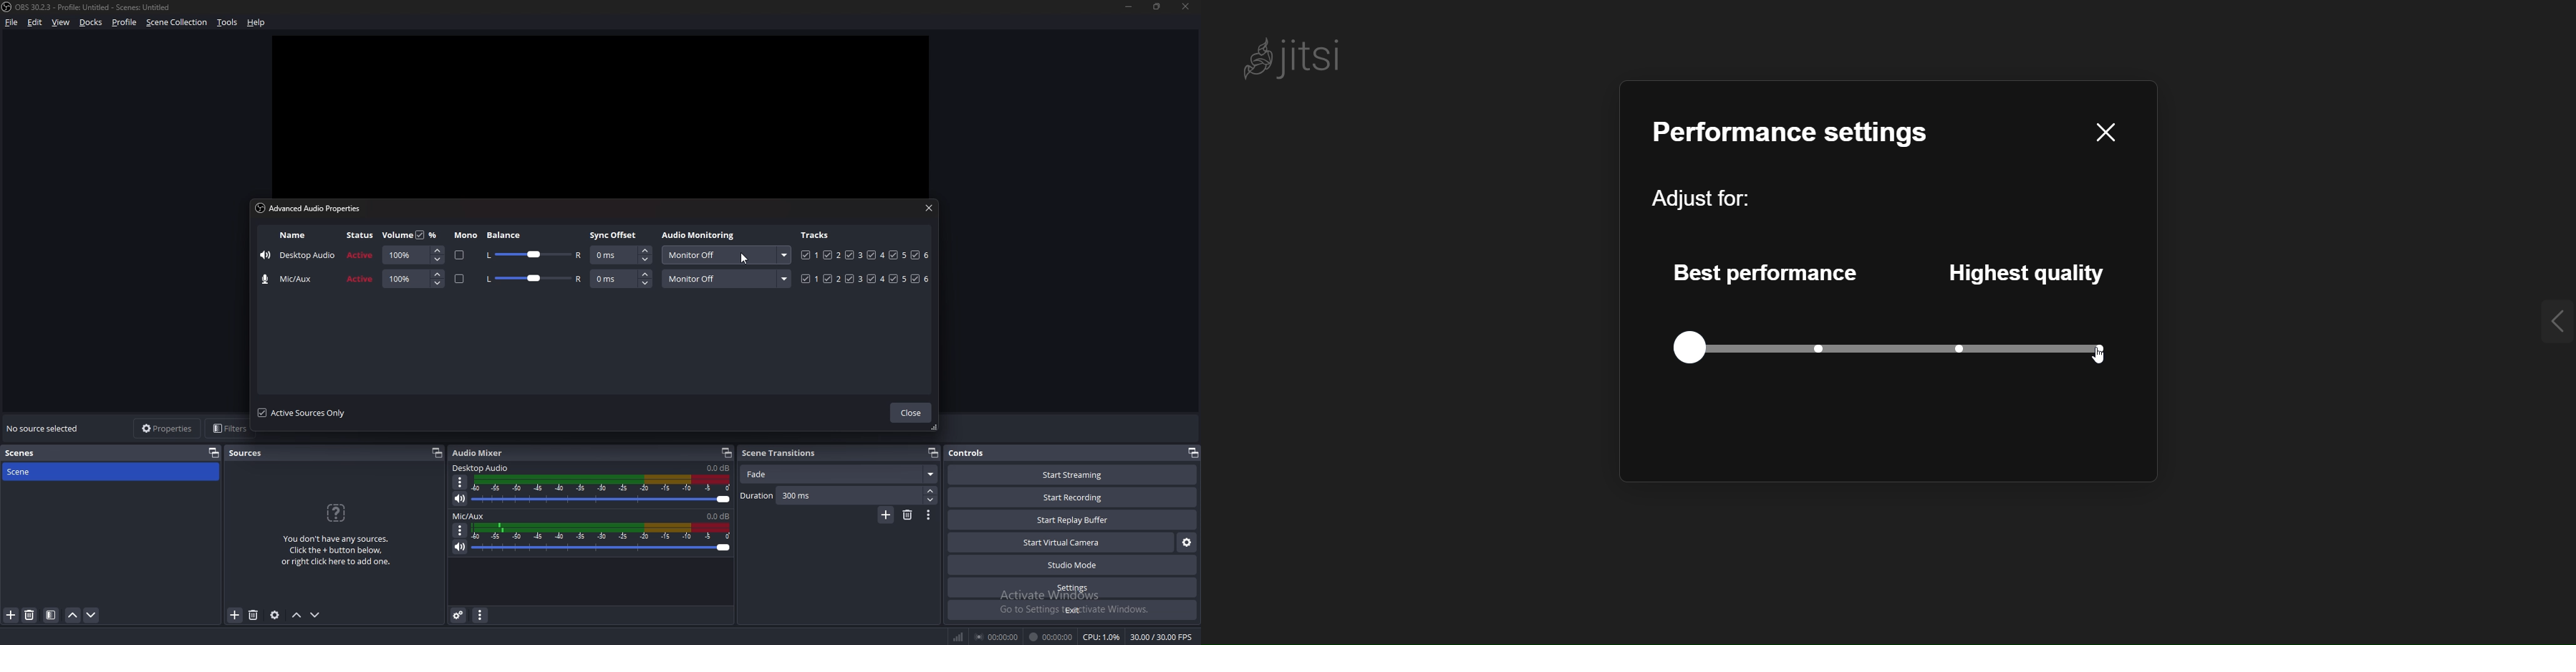 The width and height of the screenshot is (2576, 672). I want to click on CPU: 0.3%, so click(1103, 637).